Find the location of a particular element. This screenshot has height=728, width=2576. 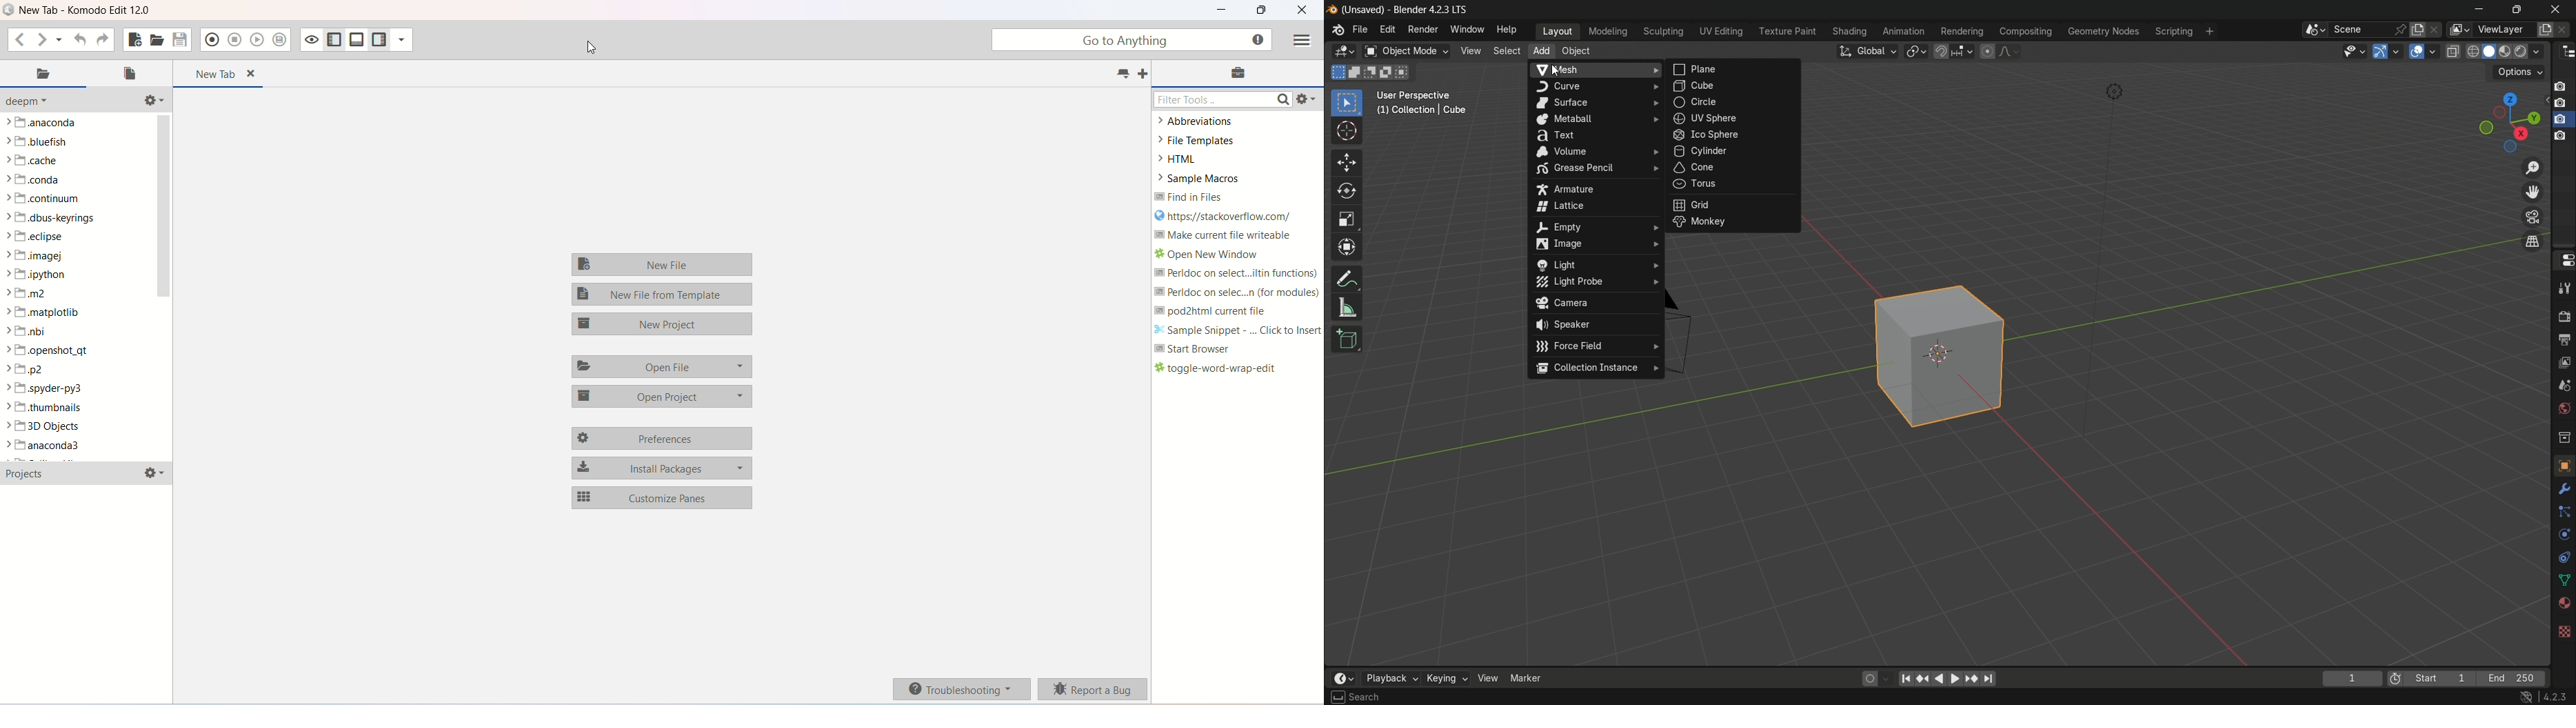

conda is located at coordinates (32, 179).